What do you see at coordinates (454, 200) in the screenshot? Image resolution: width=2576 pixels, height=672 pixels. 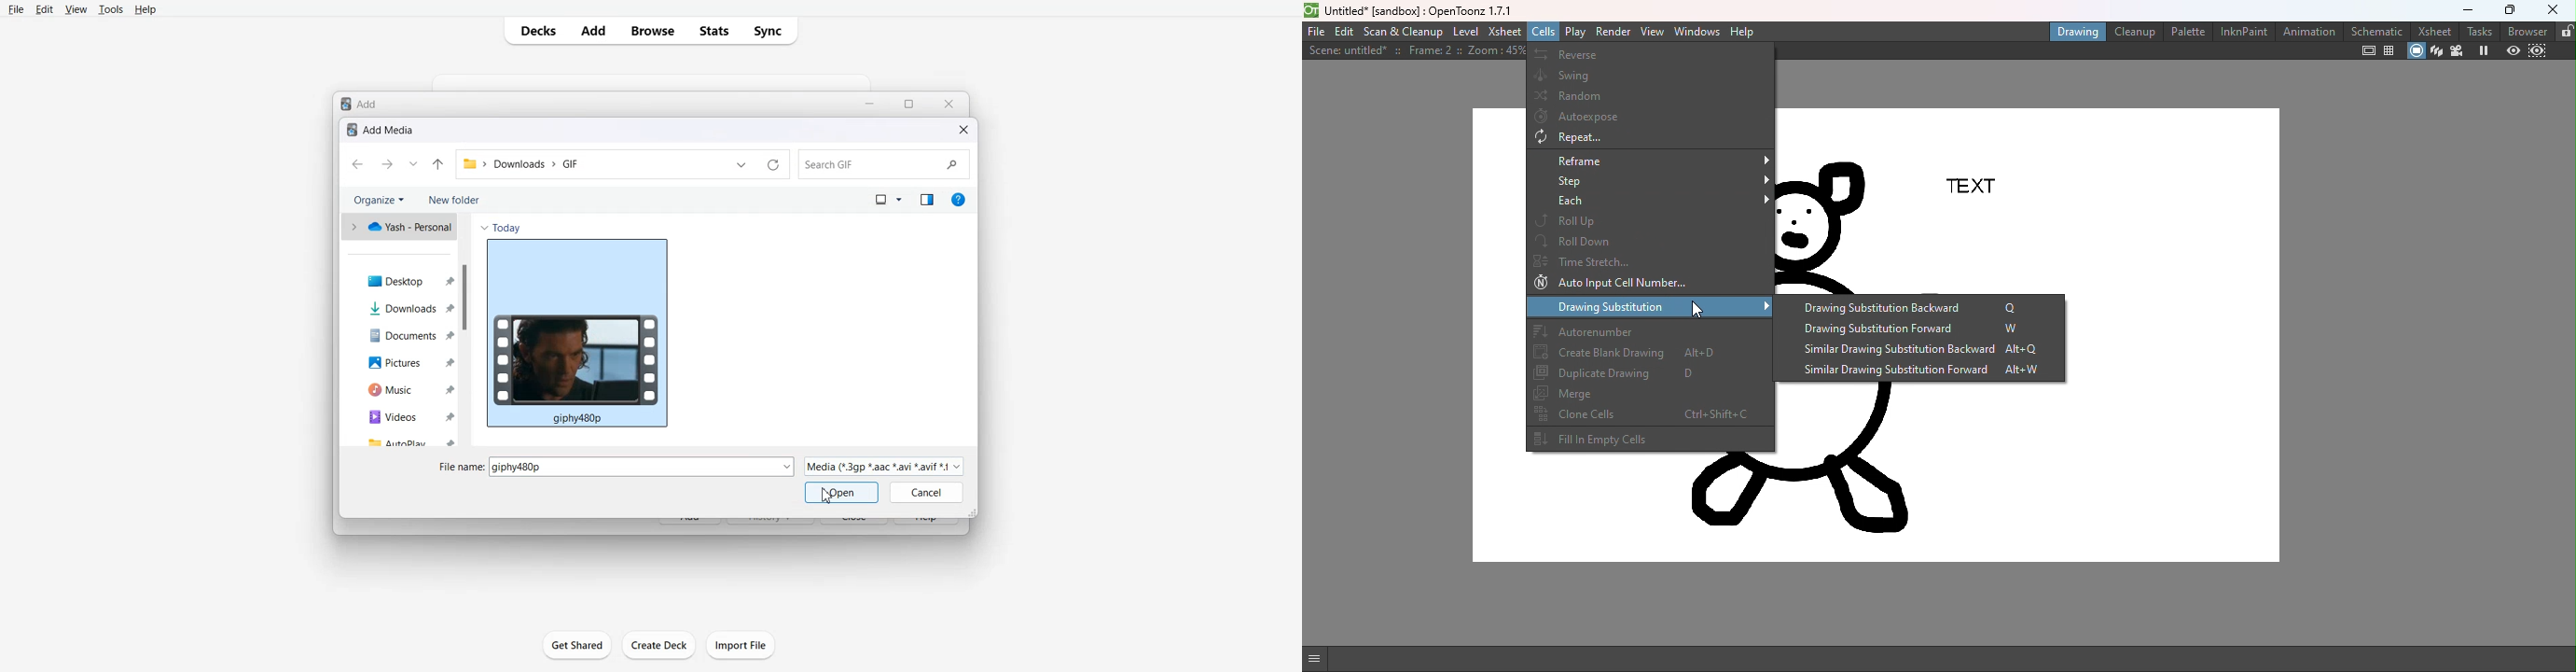 I see `New Folder` at bounding box center [454, 200].